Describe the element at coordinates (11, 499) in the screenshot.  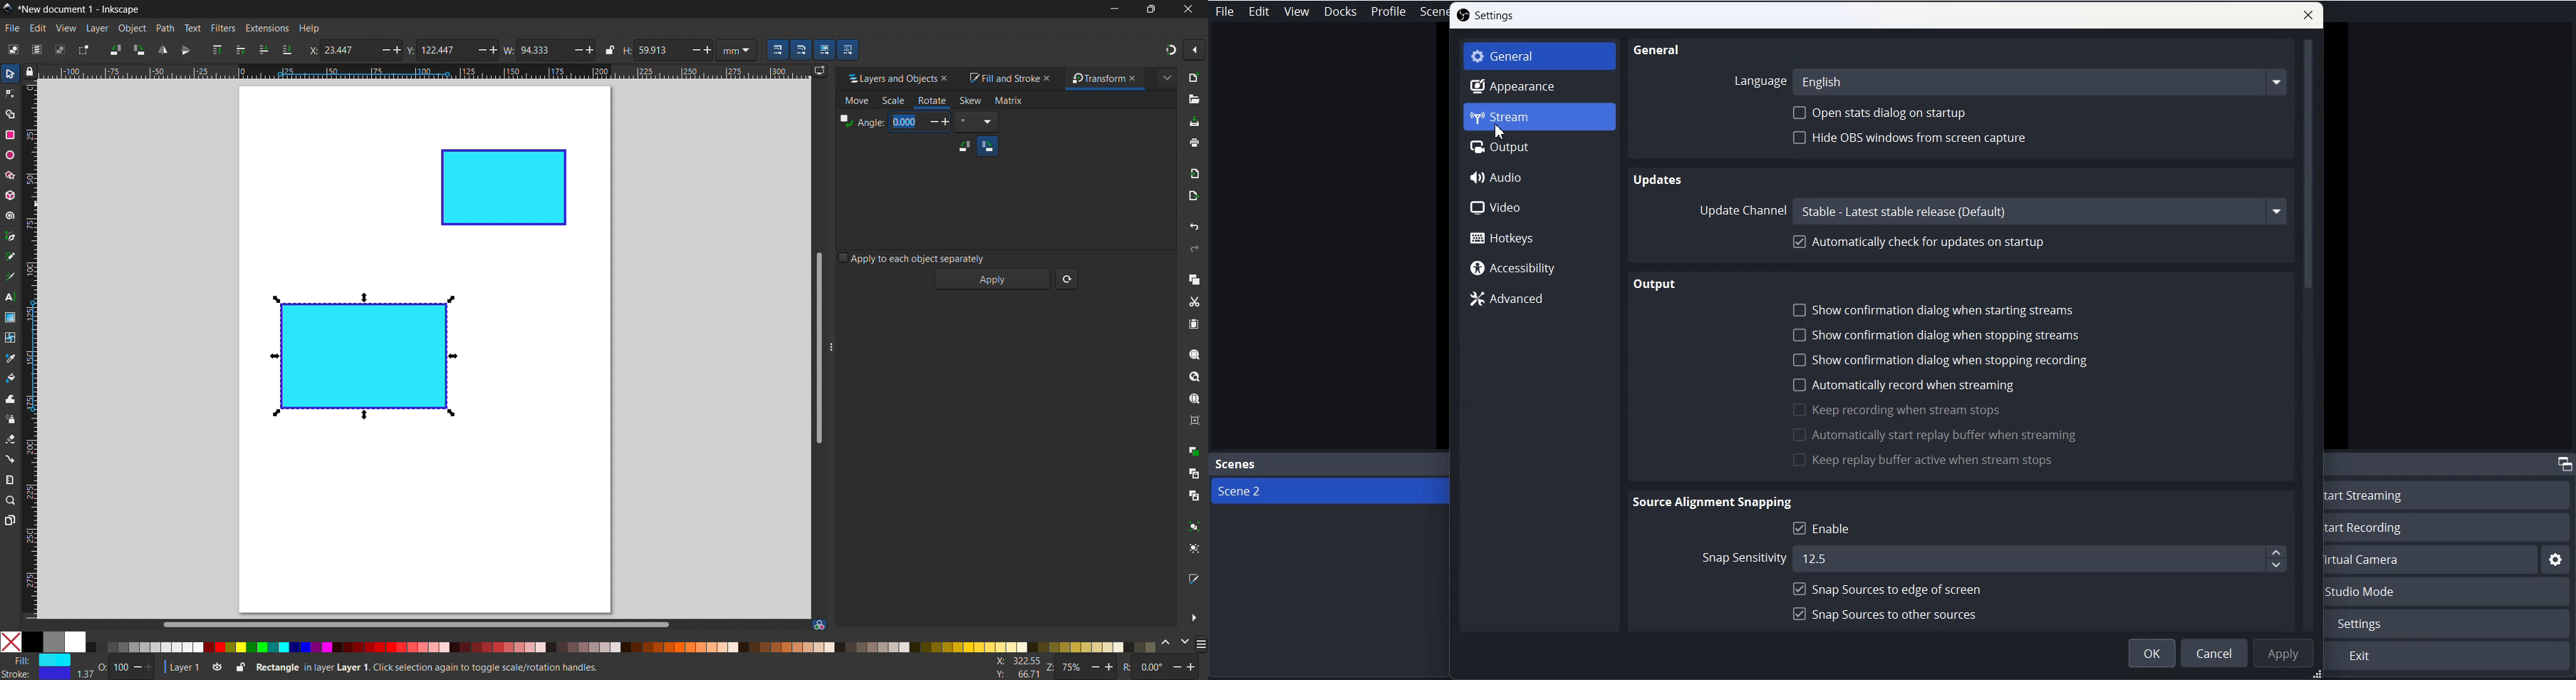
I see `zoom tool` at that location.